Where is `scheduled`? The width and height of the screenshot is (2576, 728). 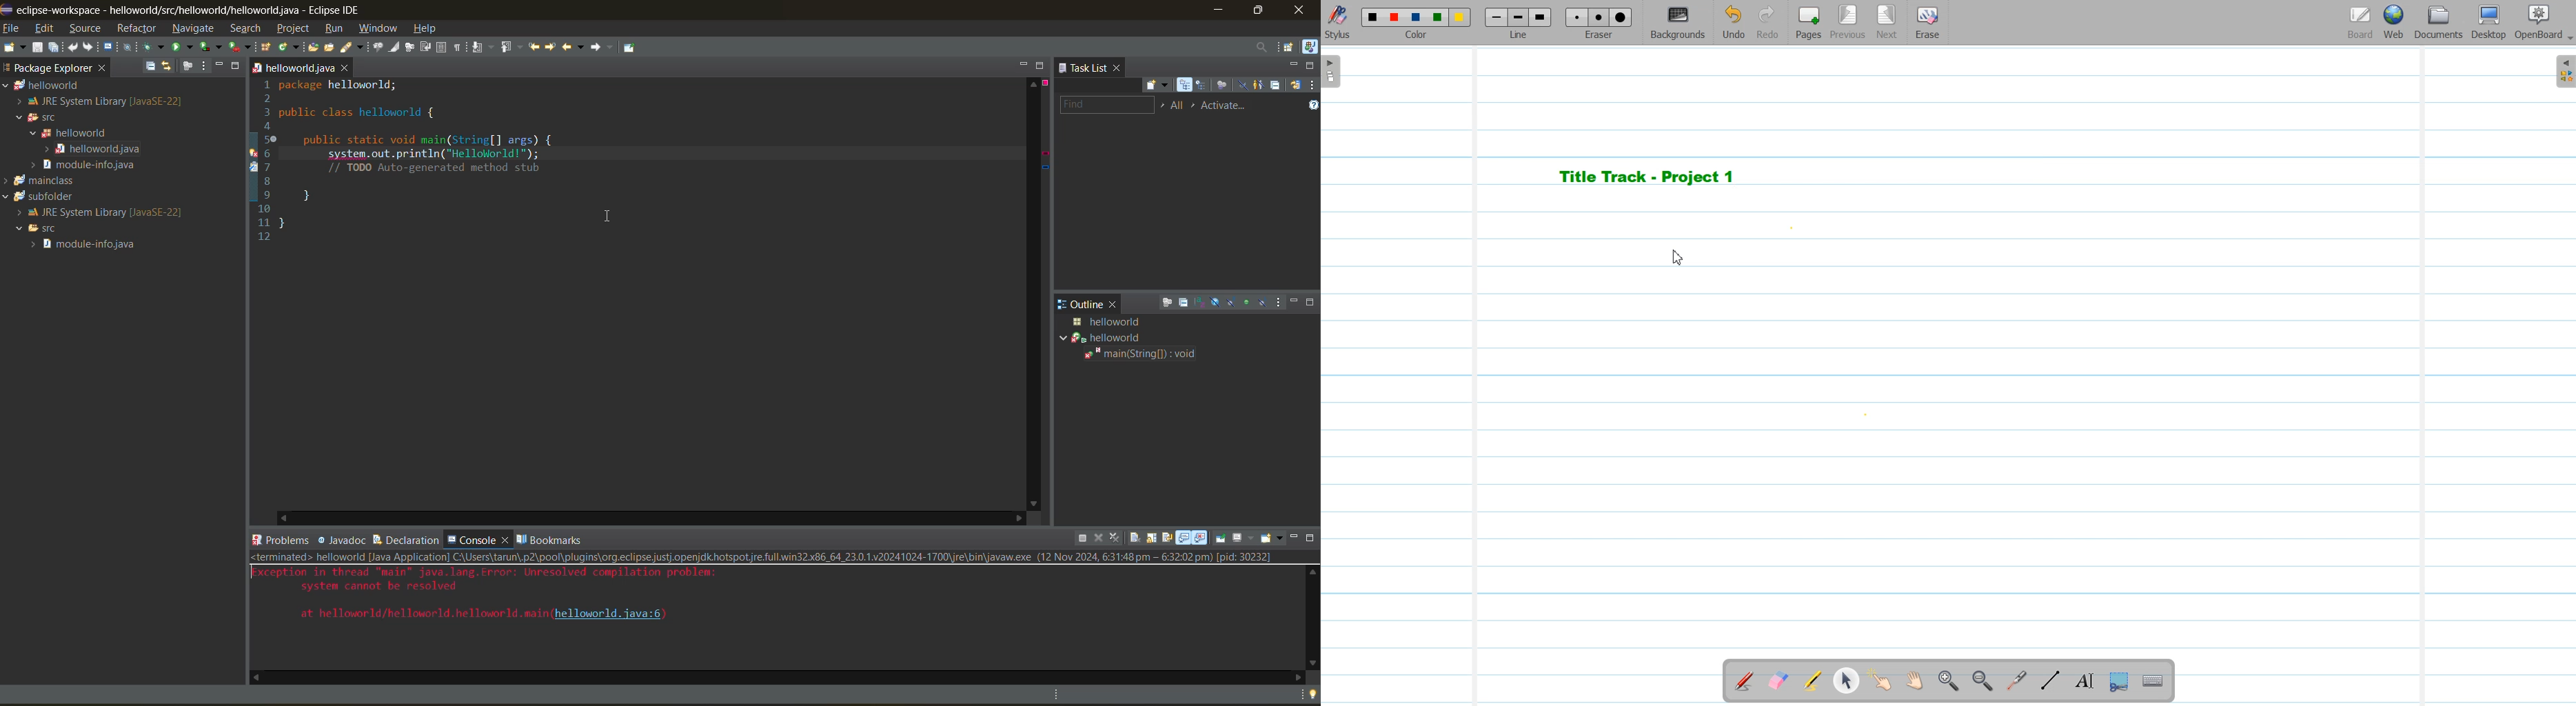 scheduled is located at coordinates (1202, 85).